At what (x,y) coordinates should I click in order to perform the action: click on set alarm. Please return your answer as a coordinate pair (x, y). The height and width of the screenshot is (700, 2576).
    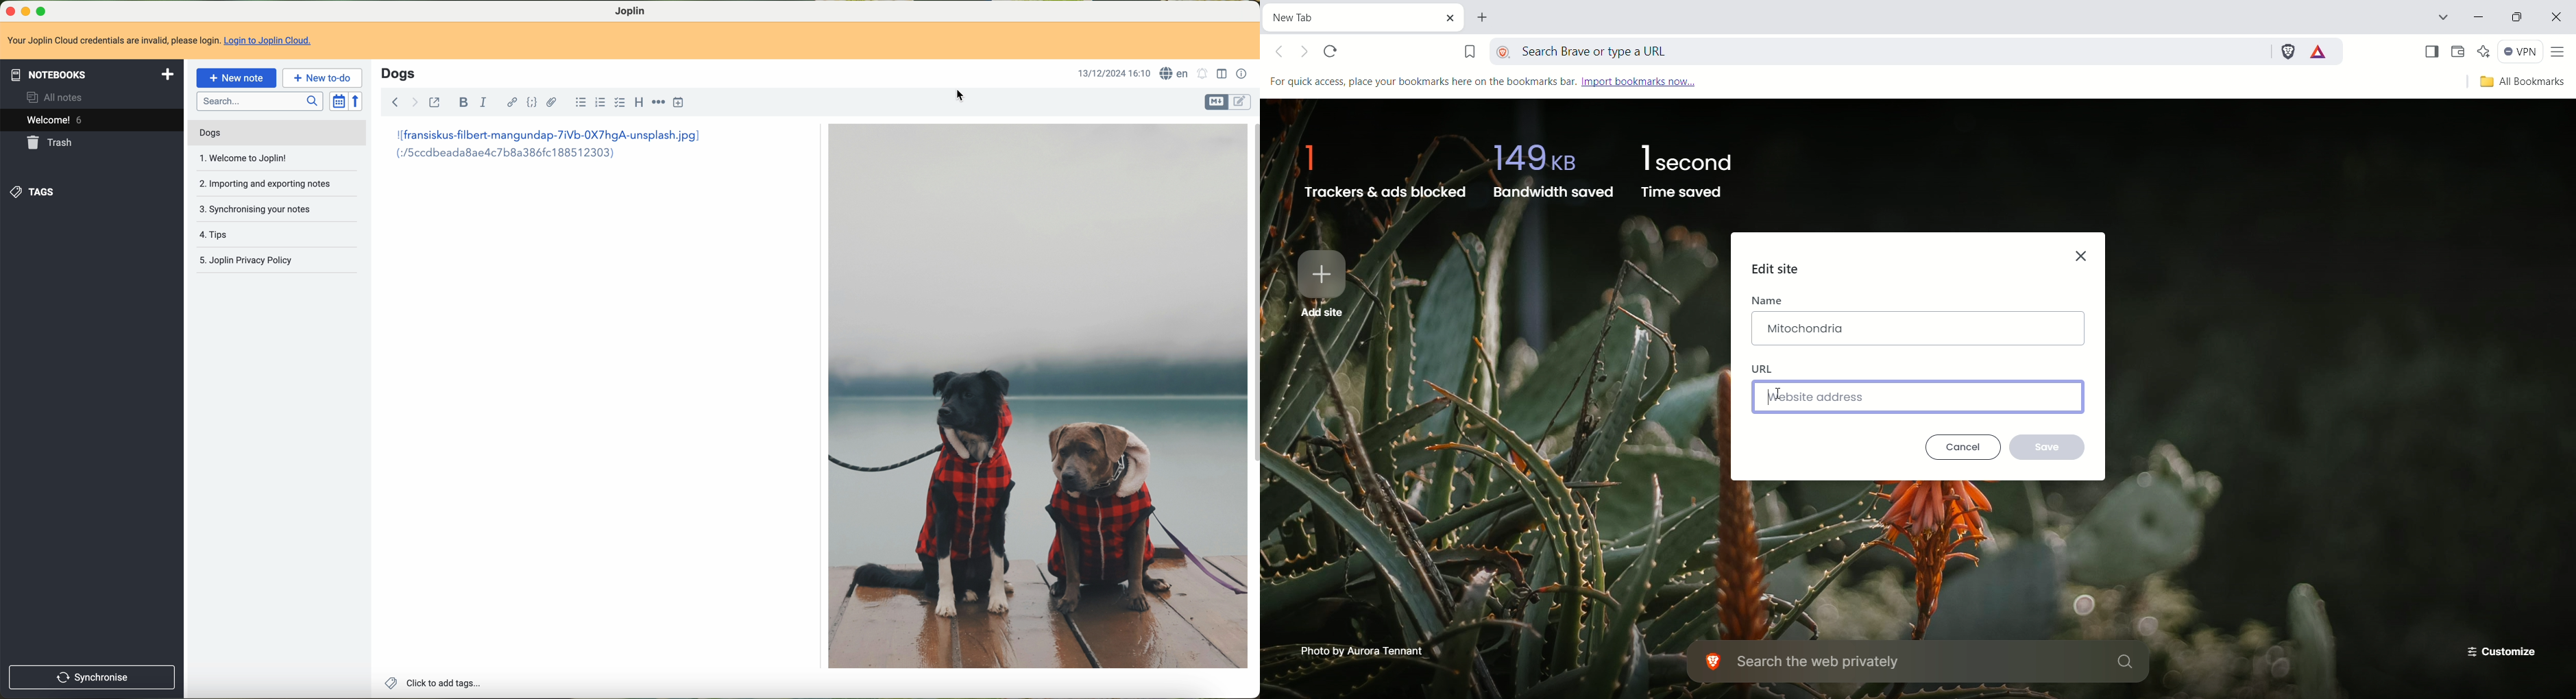
    Looking at the image, I should click on (1202, 73).